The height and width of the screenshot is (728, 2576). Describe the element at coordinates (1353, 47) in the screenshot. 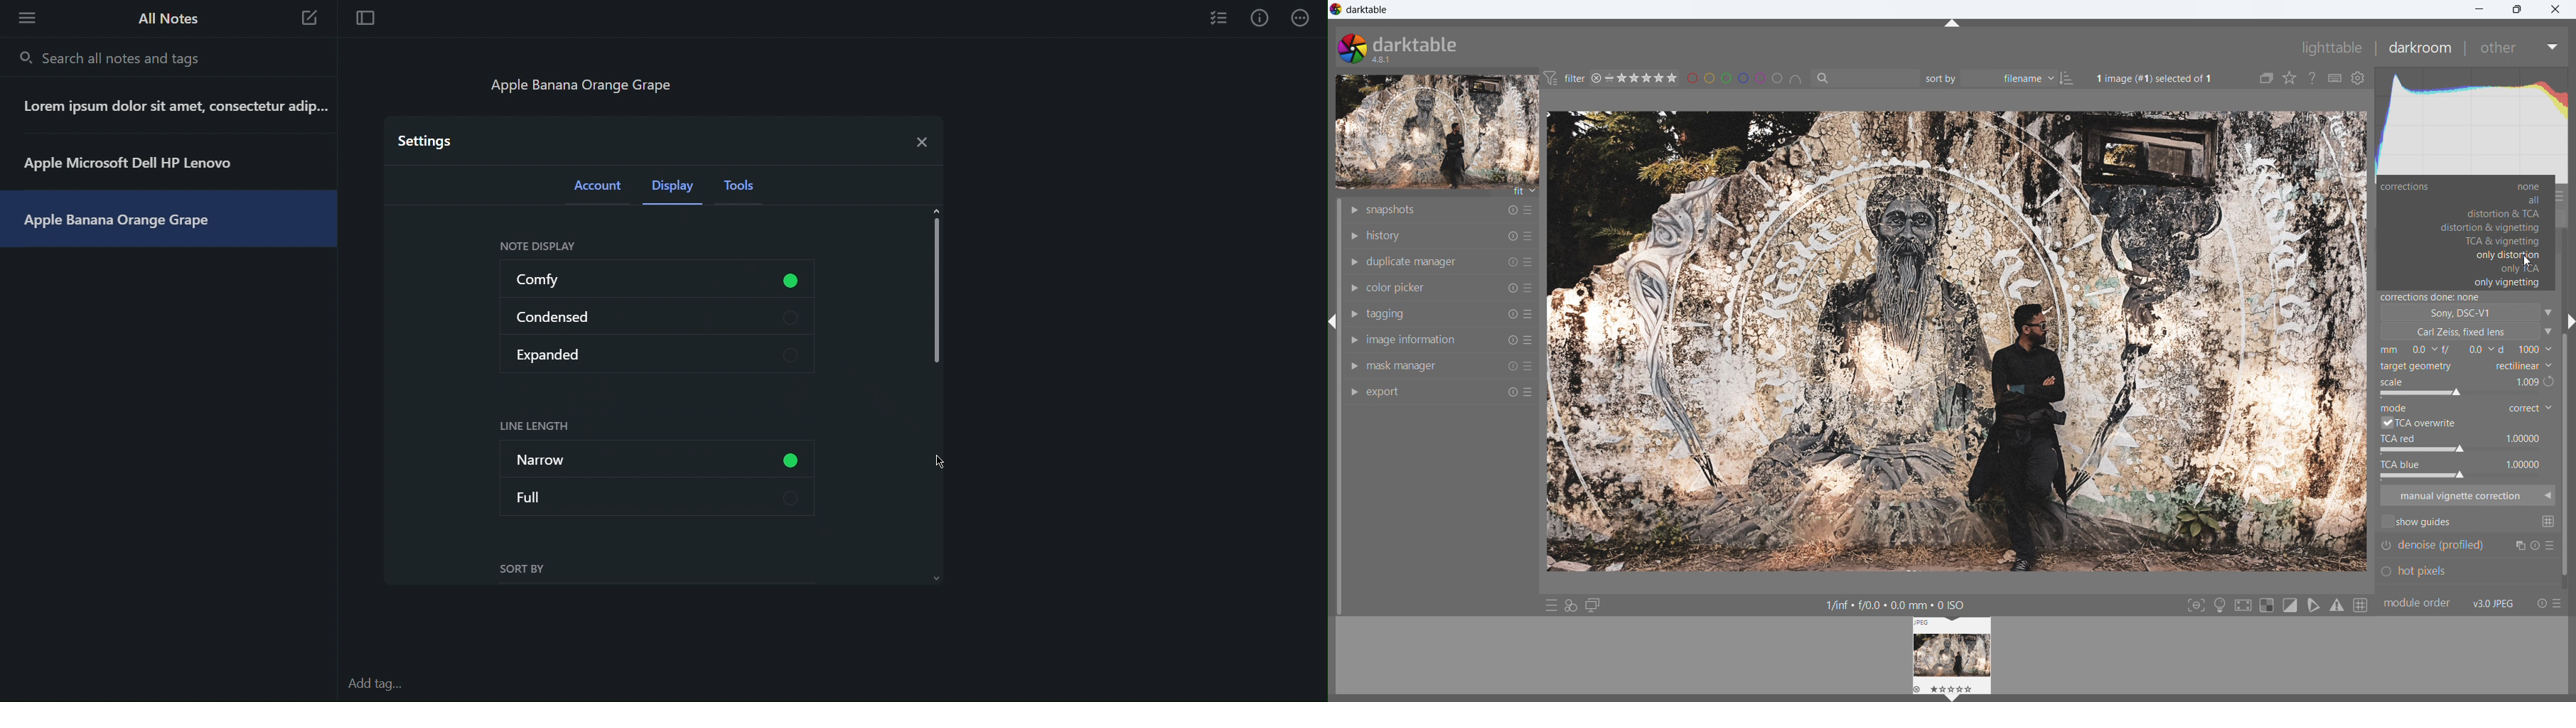

I see `logo` at that location.